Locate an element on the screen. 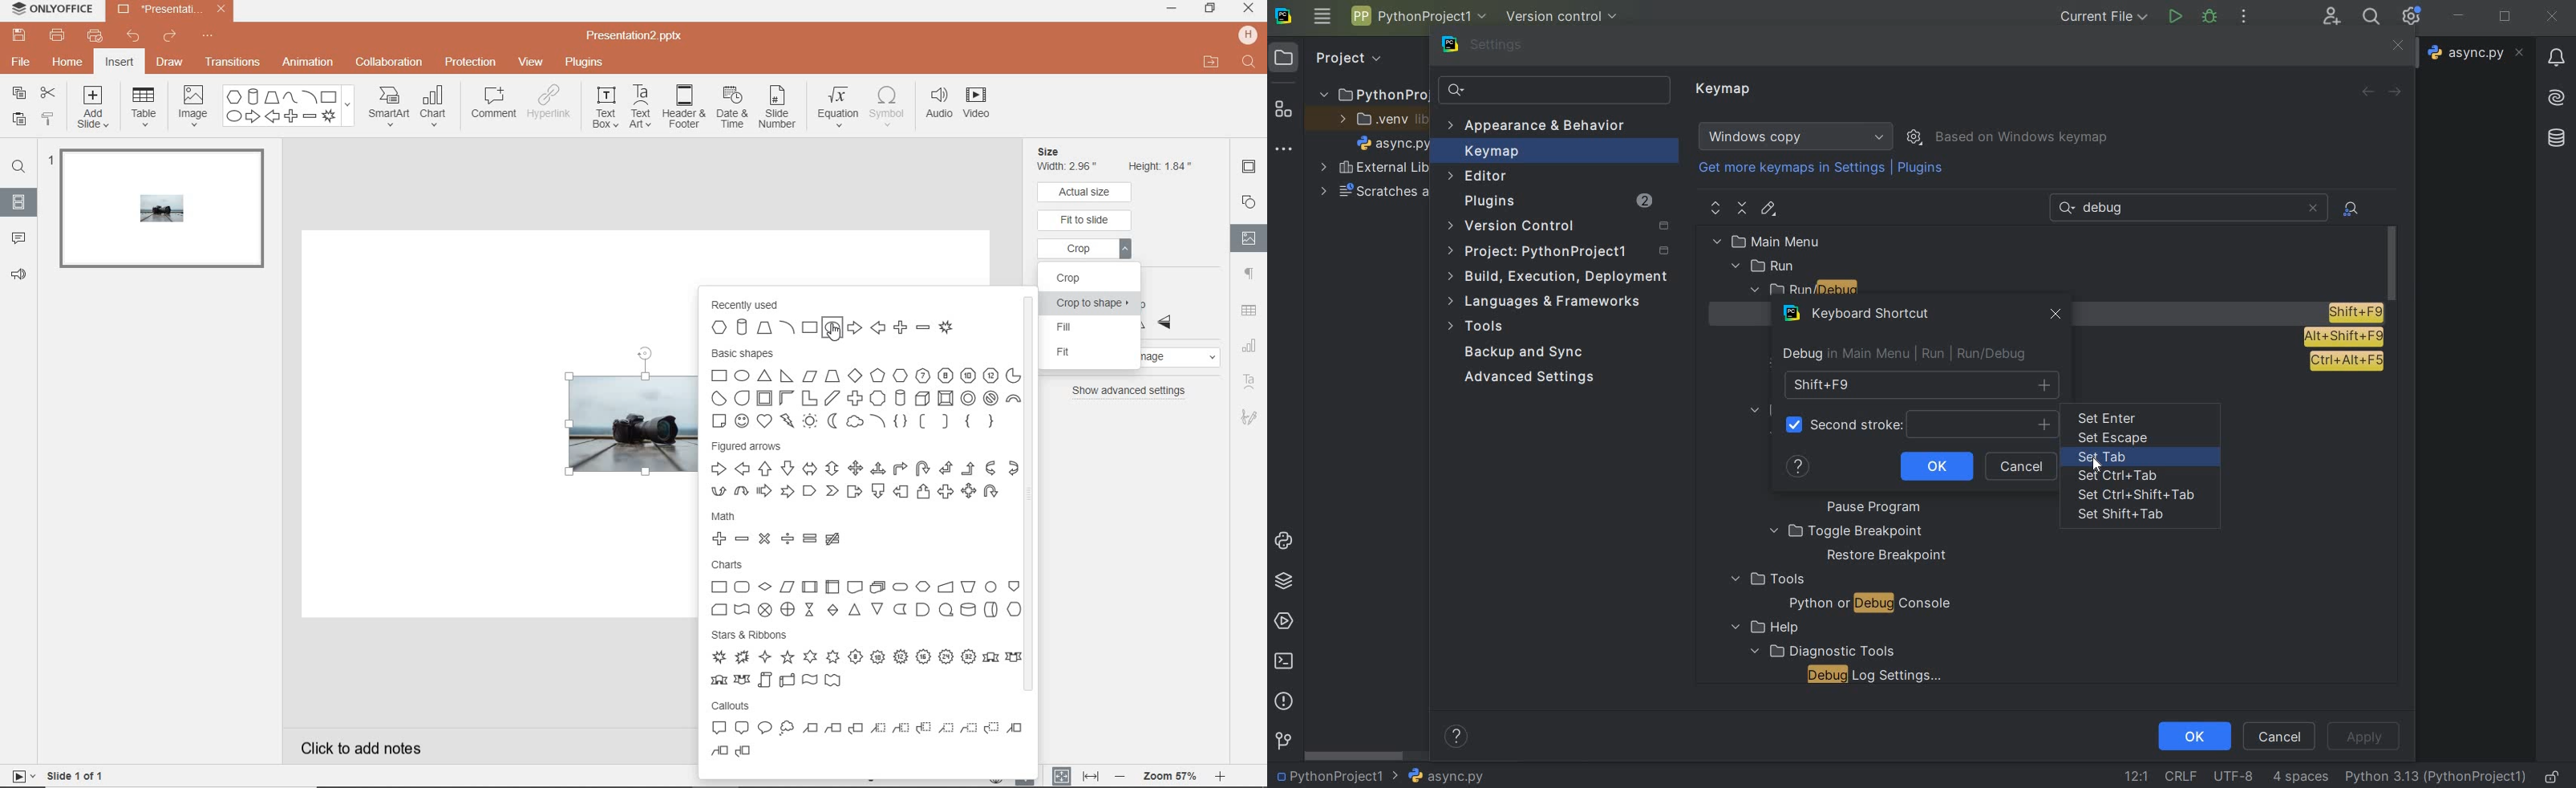 This screenshot has height=812, width=2576. run/debug is located at coordinates (1837, 291).